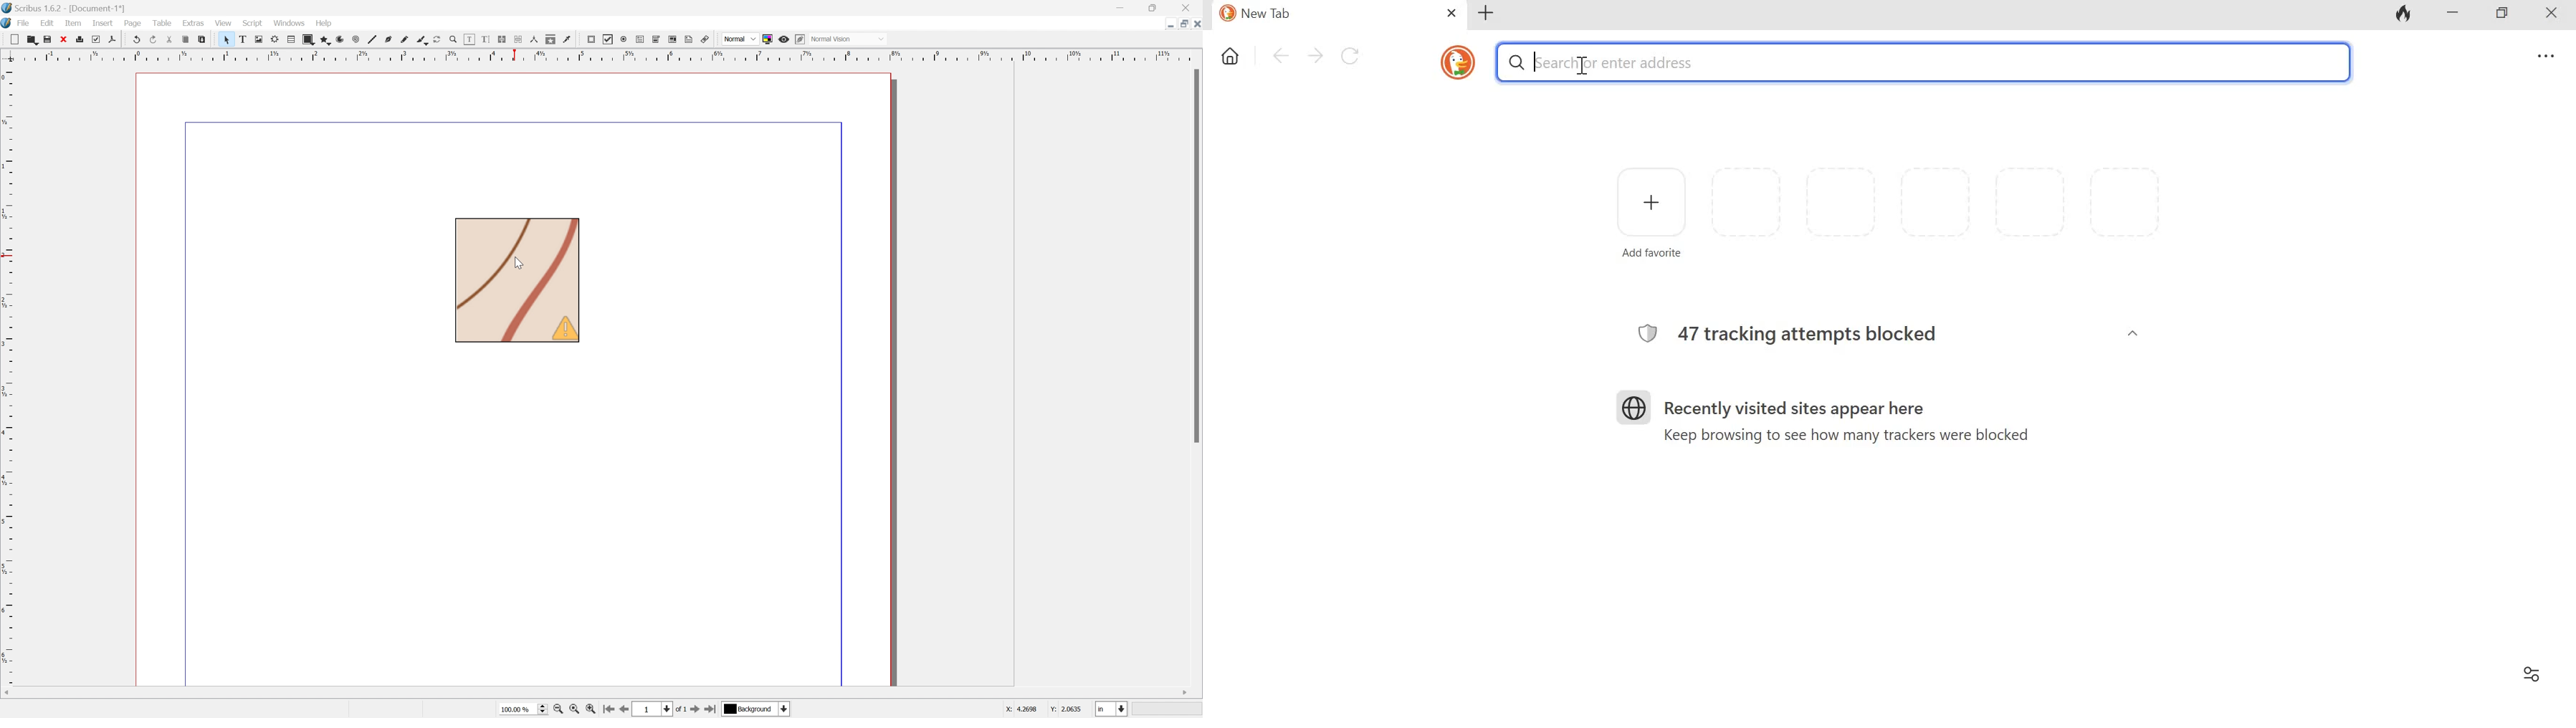  Describe the element at coordinates (570, 39) in the screenshot. I see `Eye dropper` at that location.